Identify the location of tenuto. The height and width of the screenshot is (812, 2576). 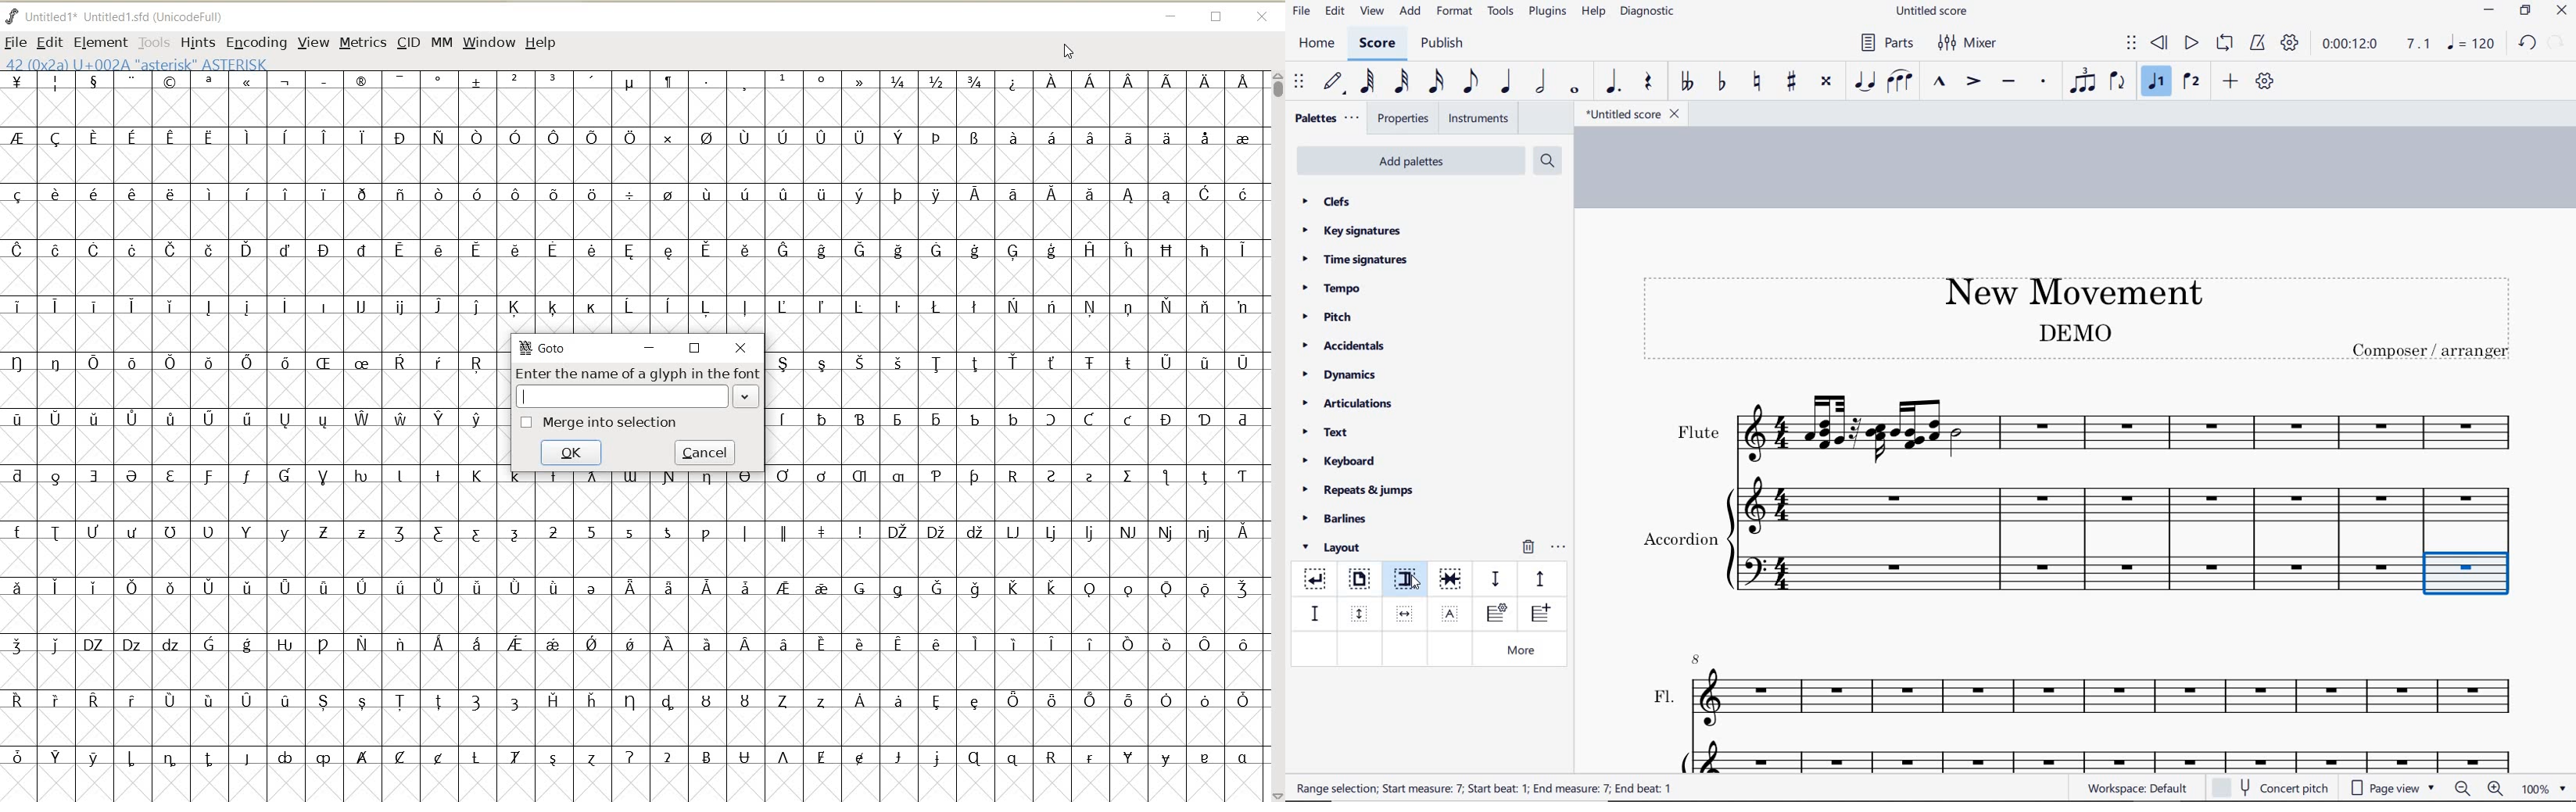
(2007, 82).